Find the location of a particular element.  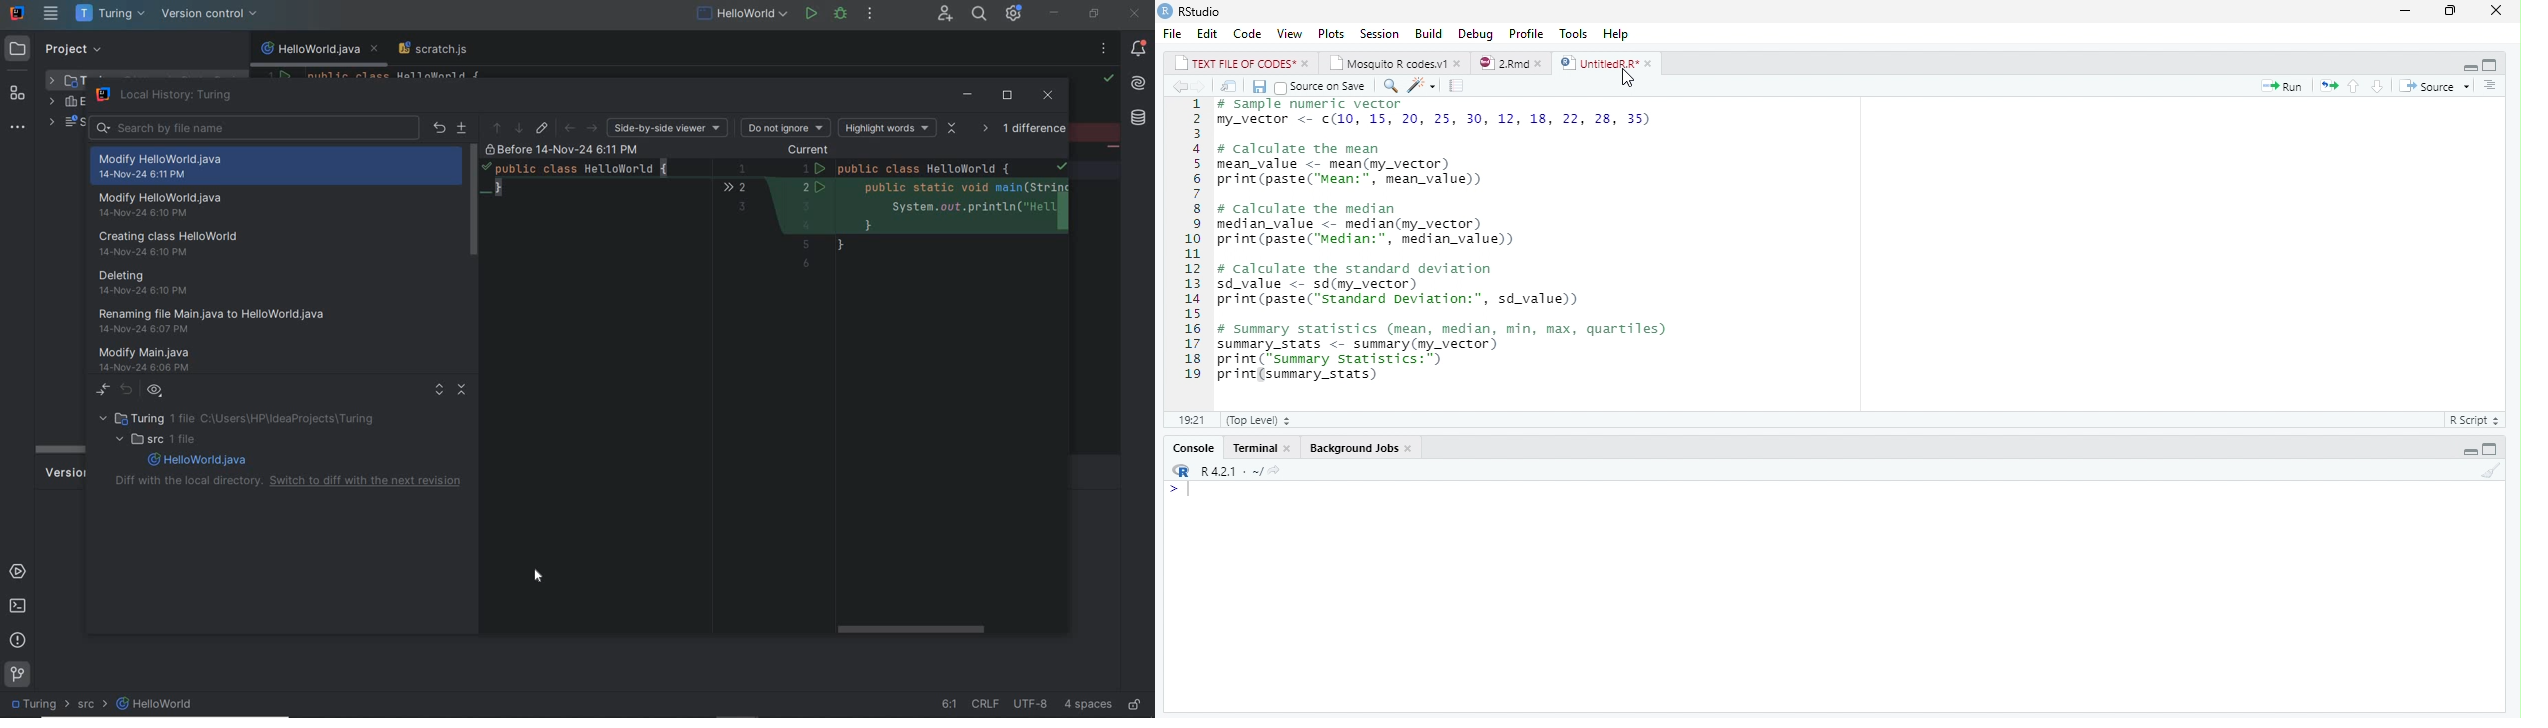

back is located at coordinates (1179, 87).